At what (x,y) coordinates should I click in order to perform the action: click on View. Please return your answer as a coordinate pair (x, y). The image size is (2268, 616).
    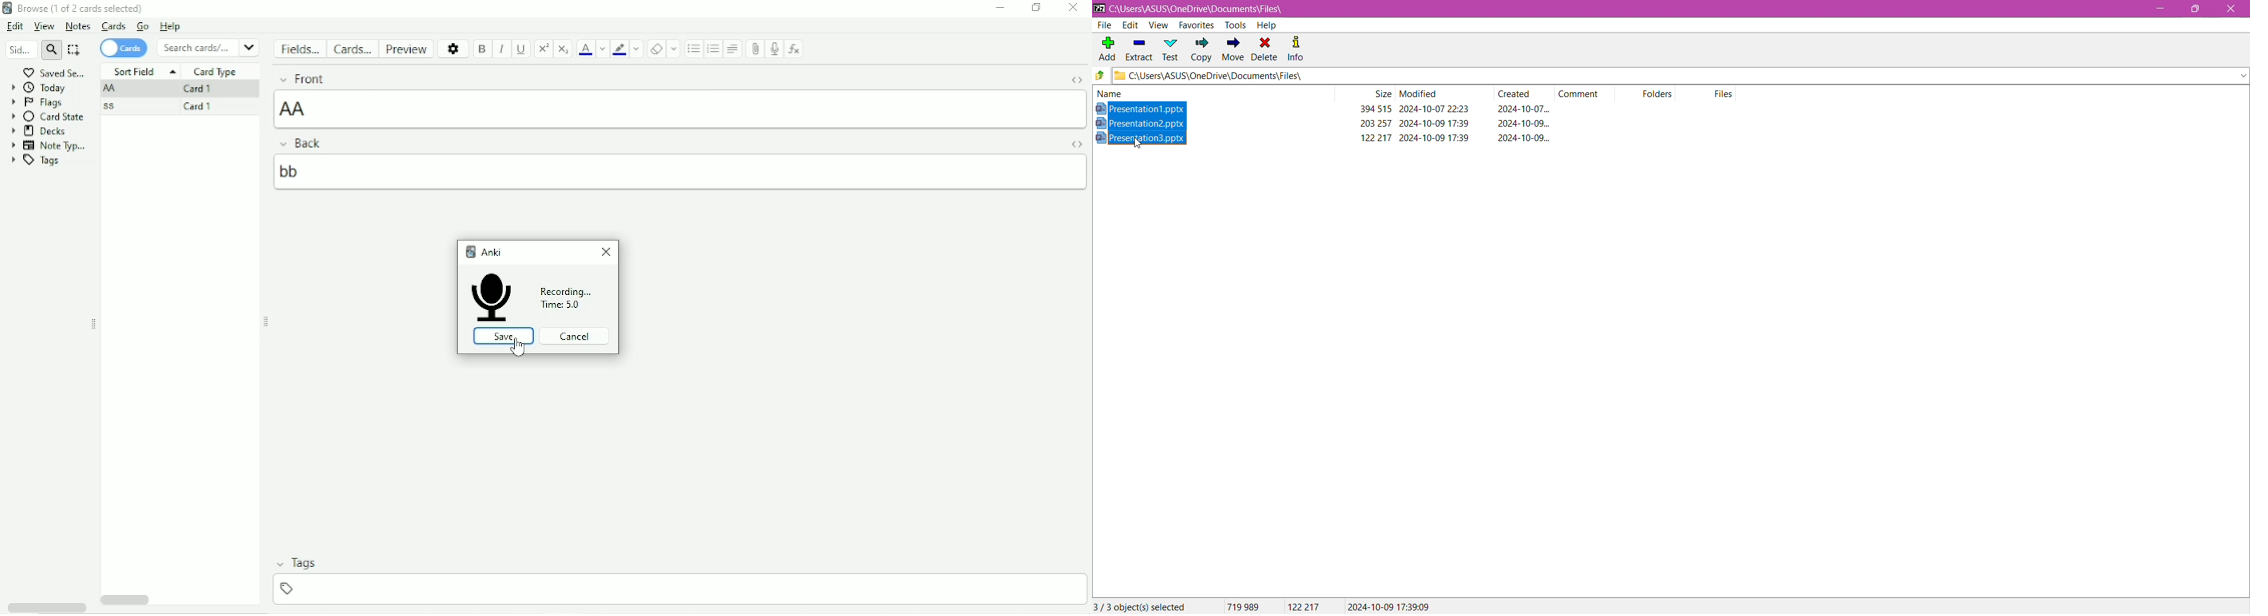
    Looking at the image, I should click on (44, 26).